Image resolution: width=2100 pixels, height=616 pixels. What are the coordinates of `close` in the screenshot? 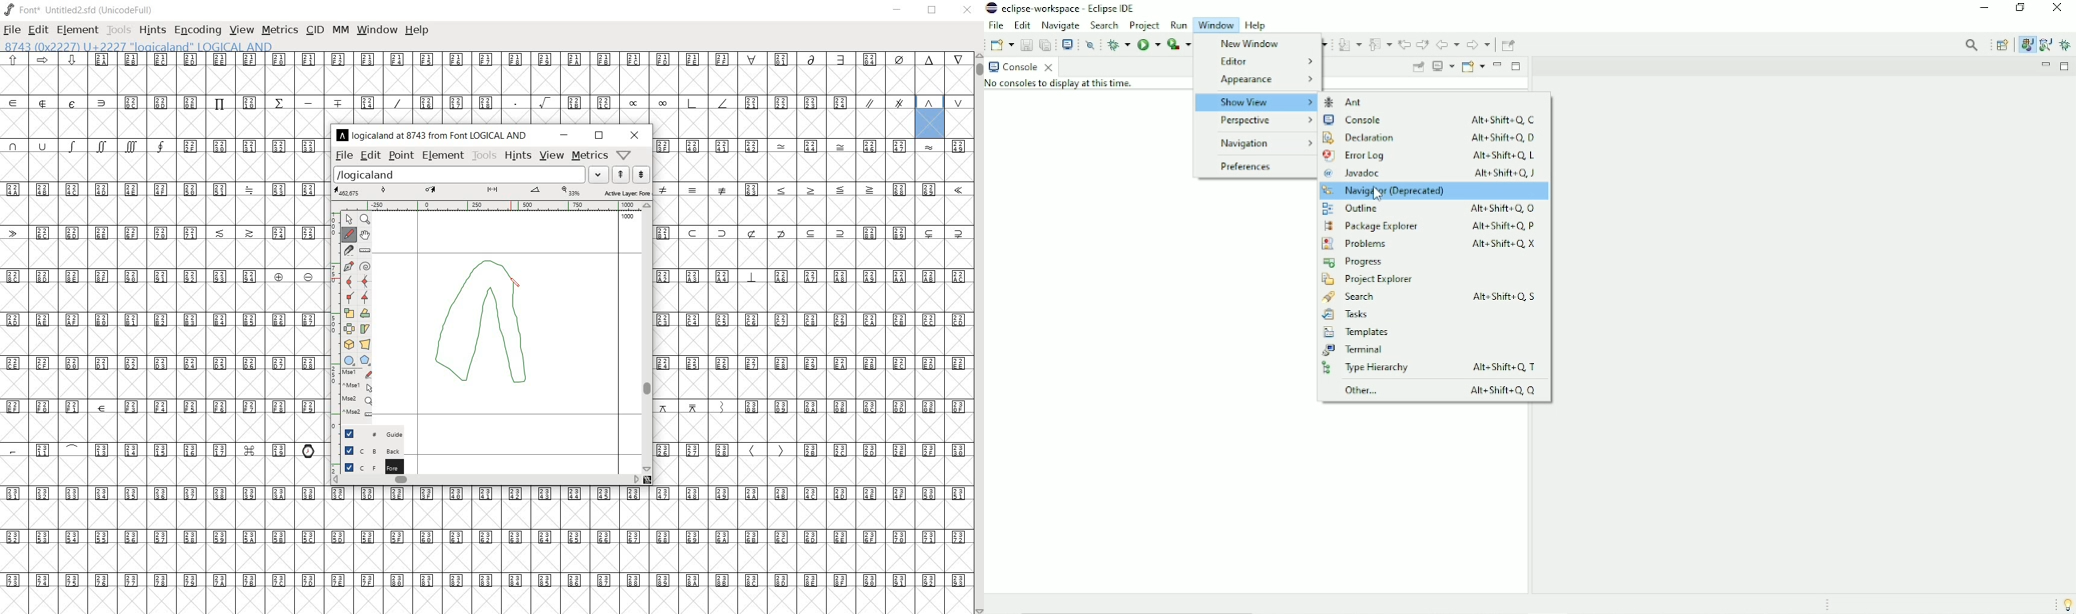 It's located at (635, 135).